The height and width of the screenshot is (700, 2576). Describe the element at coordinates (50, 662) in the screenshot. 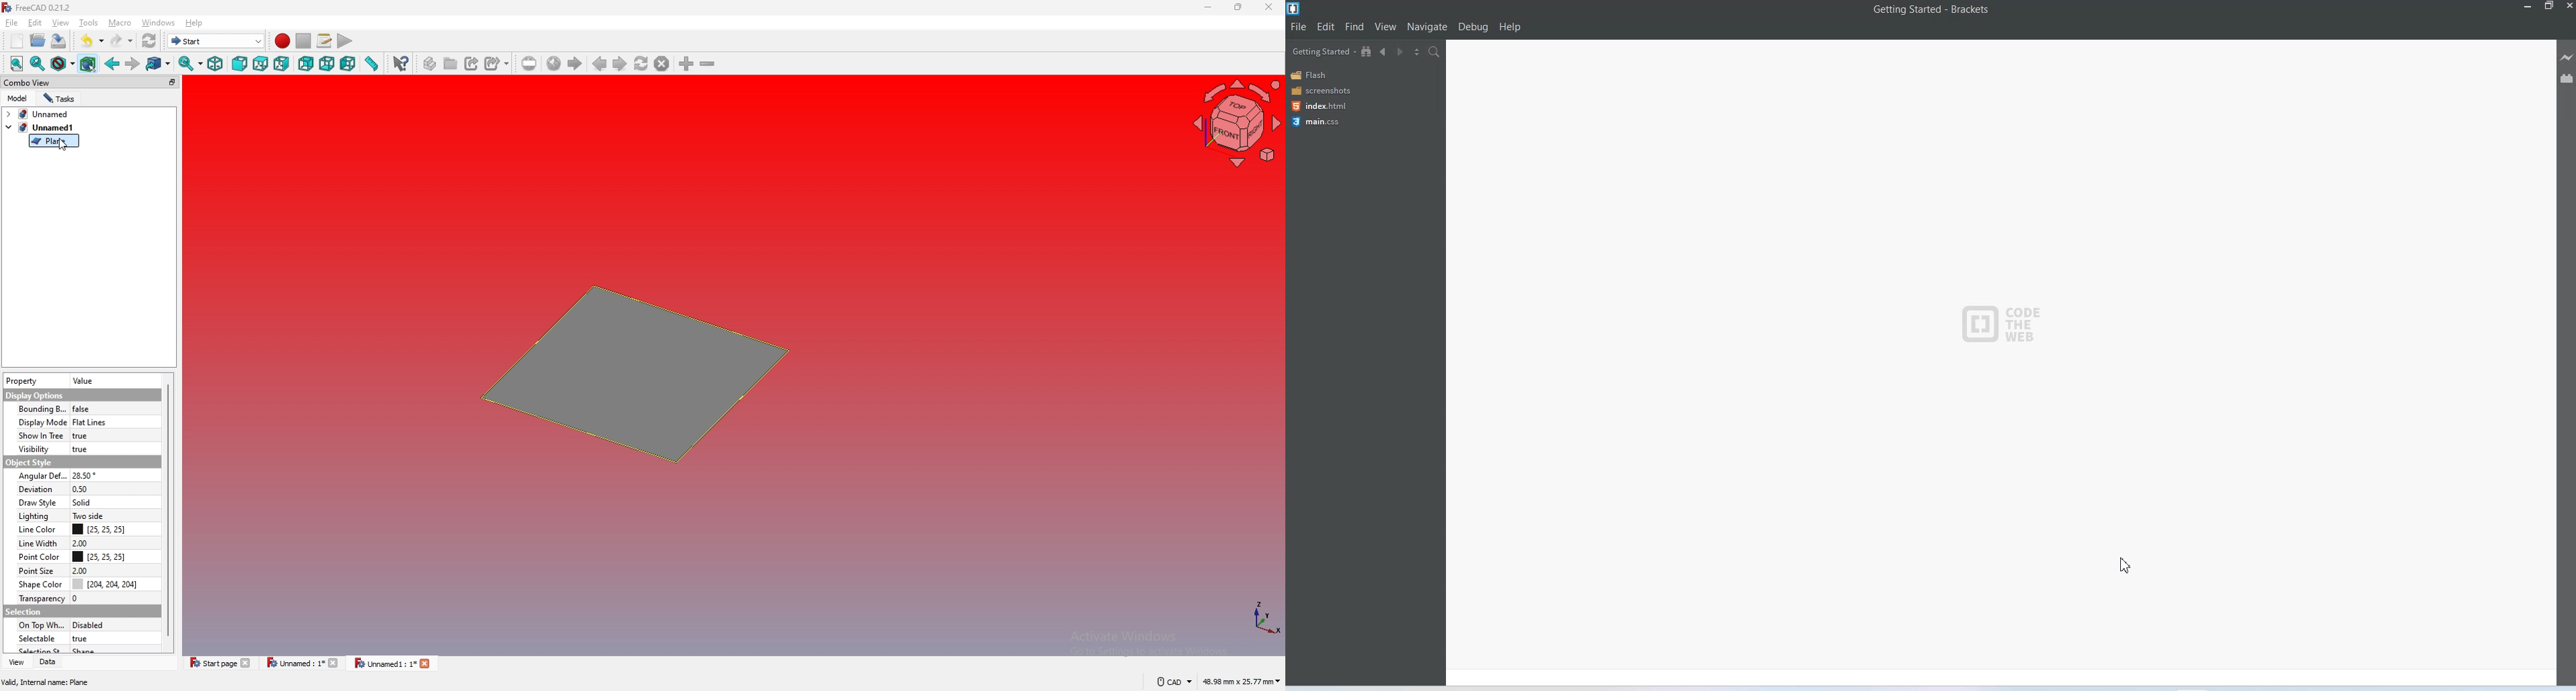

I see `data` at that location.